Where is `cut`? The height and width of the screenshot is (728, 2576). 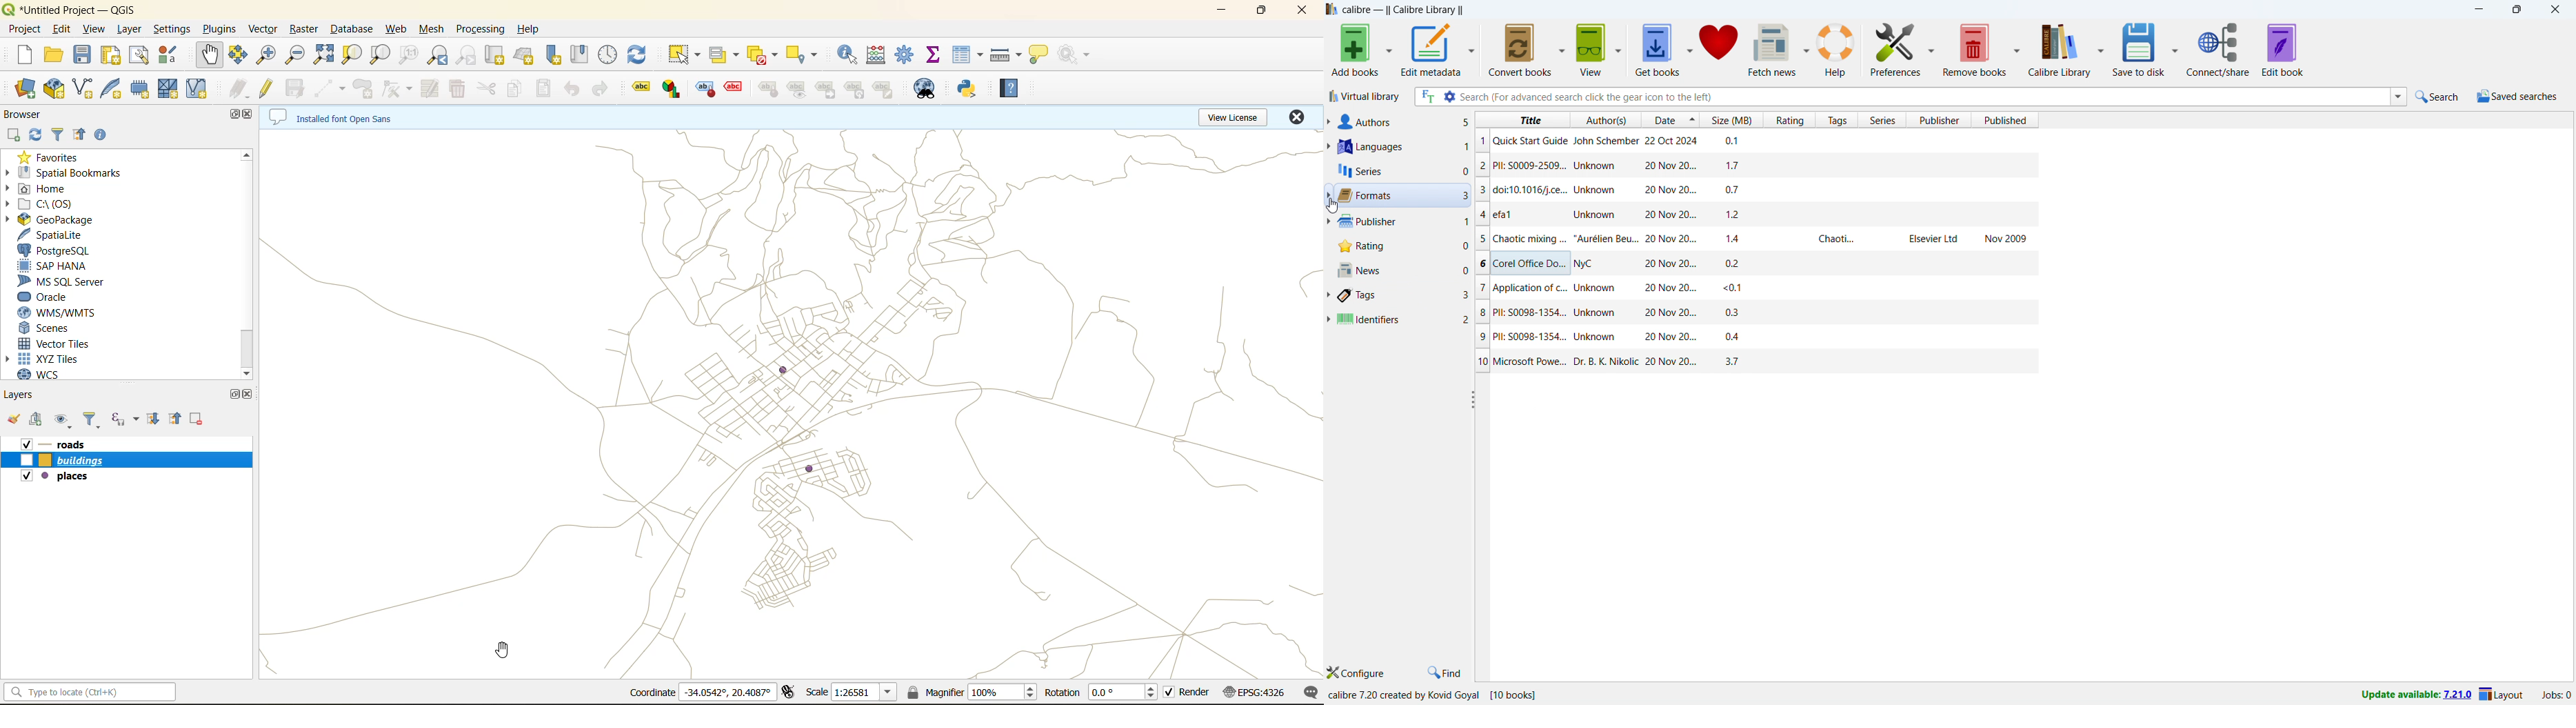
cut is located at coordinates (489, 89).